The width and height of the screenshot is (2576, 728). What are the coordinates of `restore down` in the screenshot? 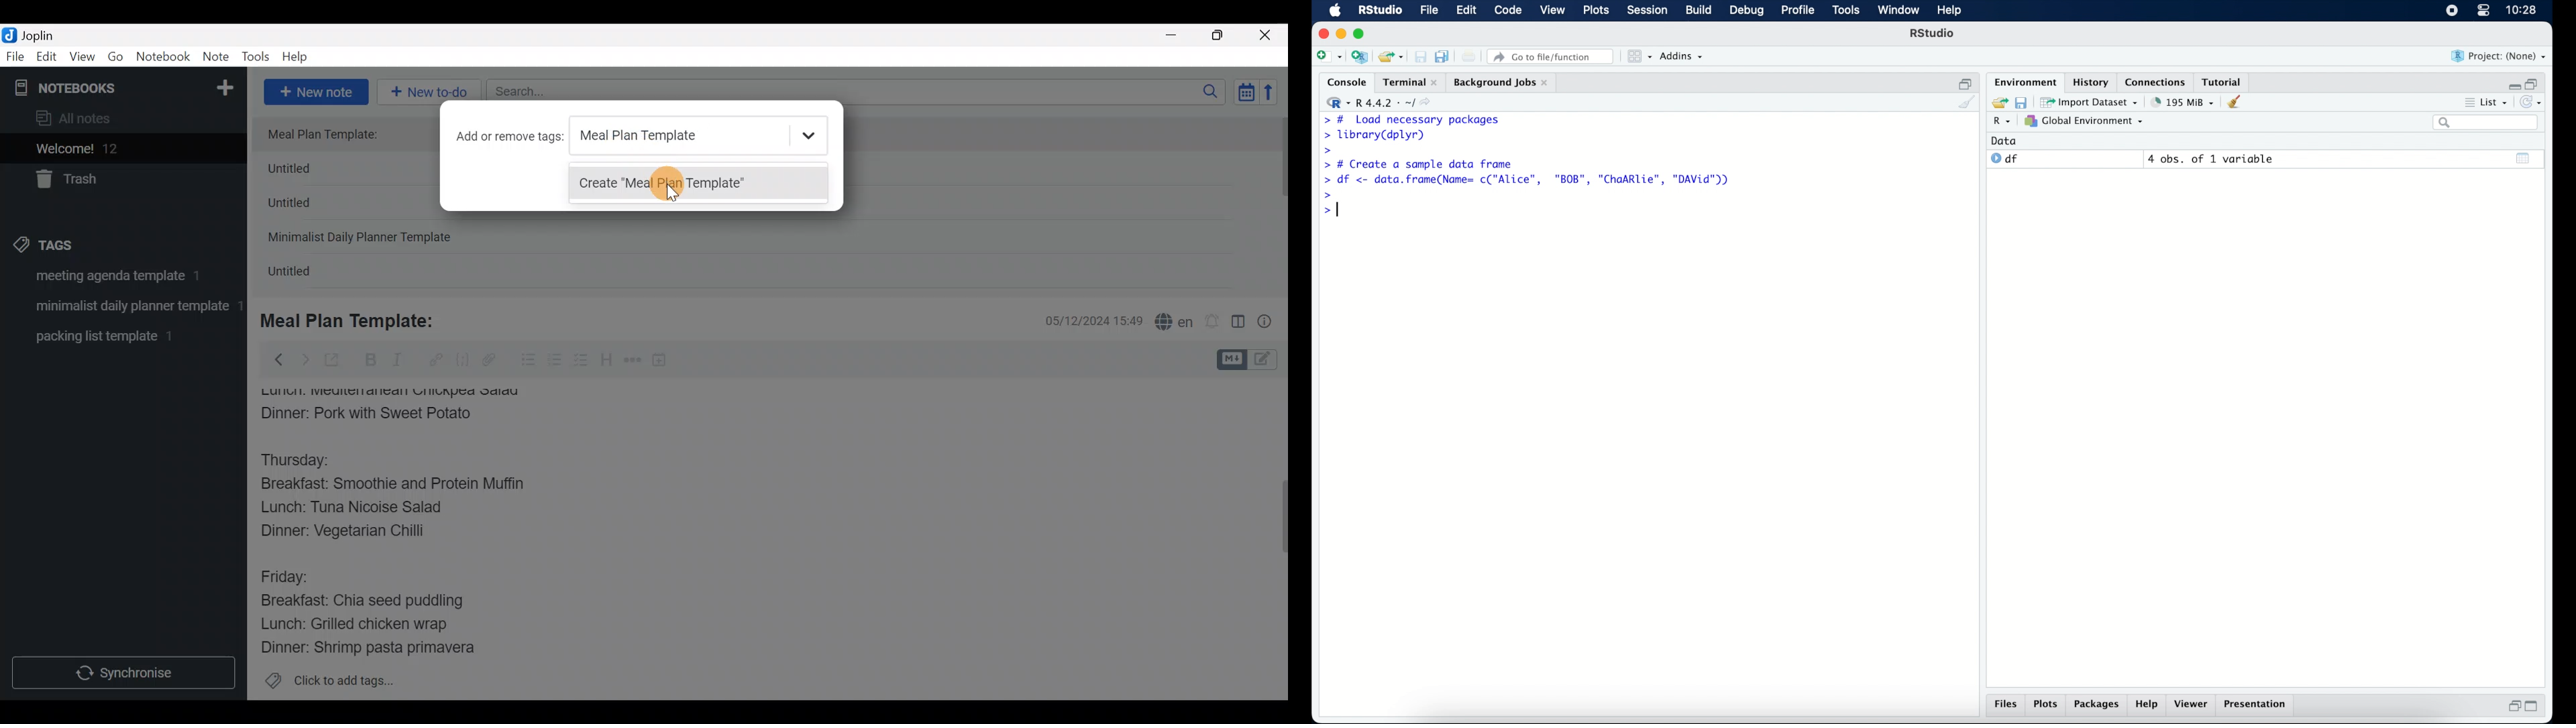 It's located at (2512, 707).